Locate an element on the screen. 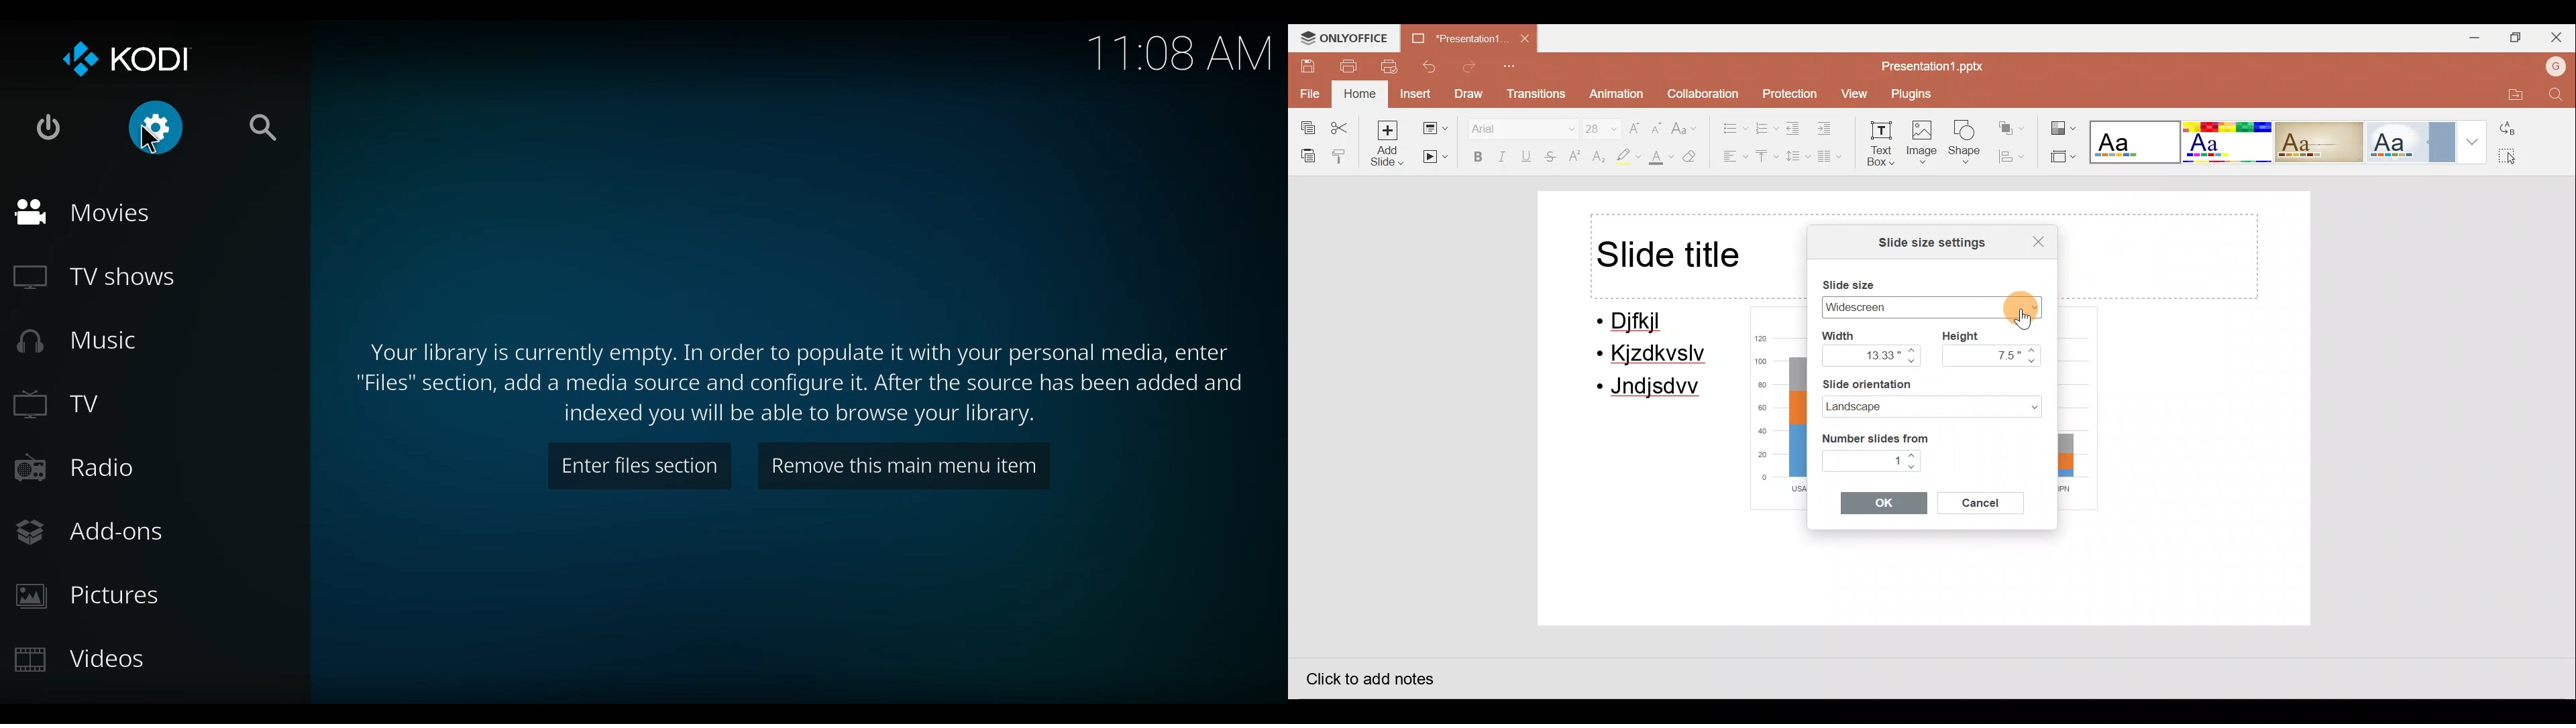 The height and width of the screenshot is (728, 2576). OK is located at coordinates (1884, 502).